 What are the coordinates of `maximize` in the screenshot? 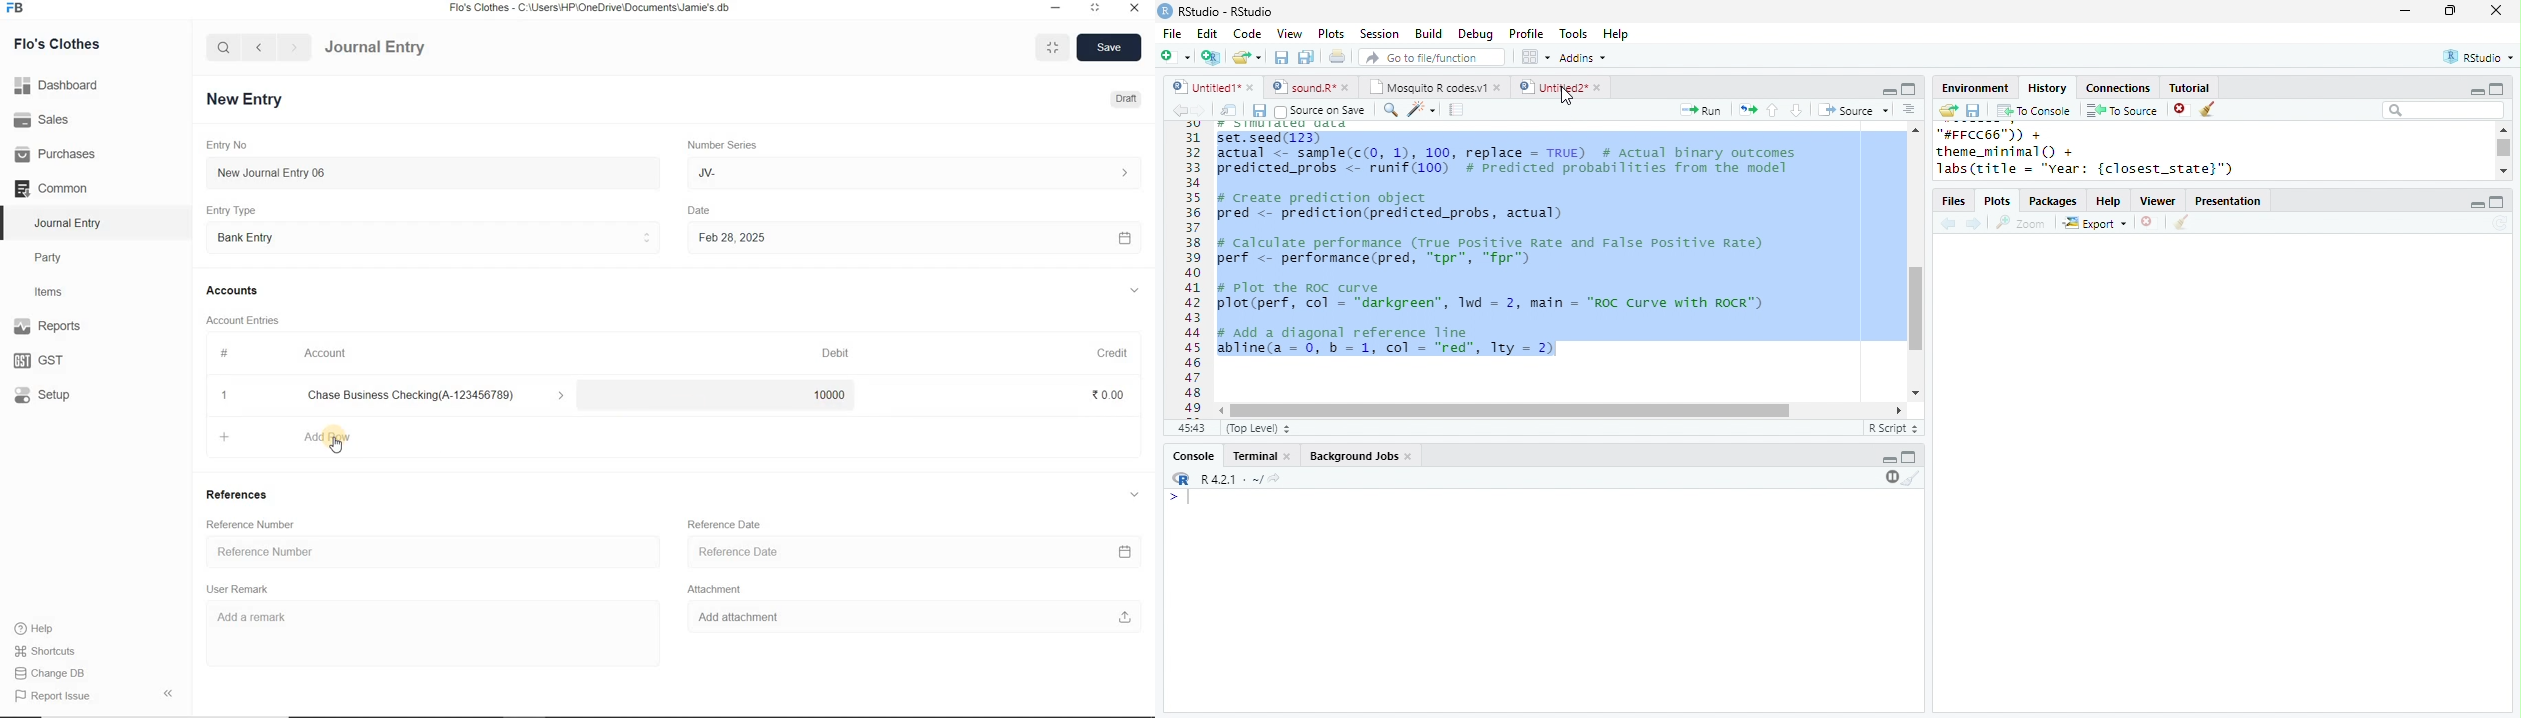 It's located at (1908, 89).